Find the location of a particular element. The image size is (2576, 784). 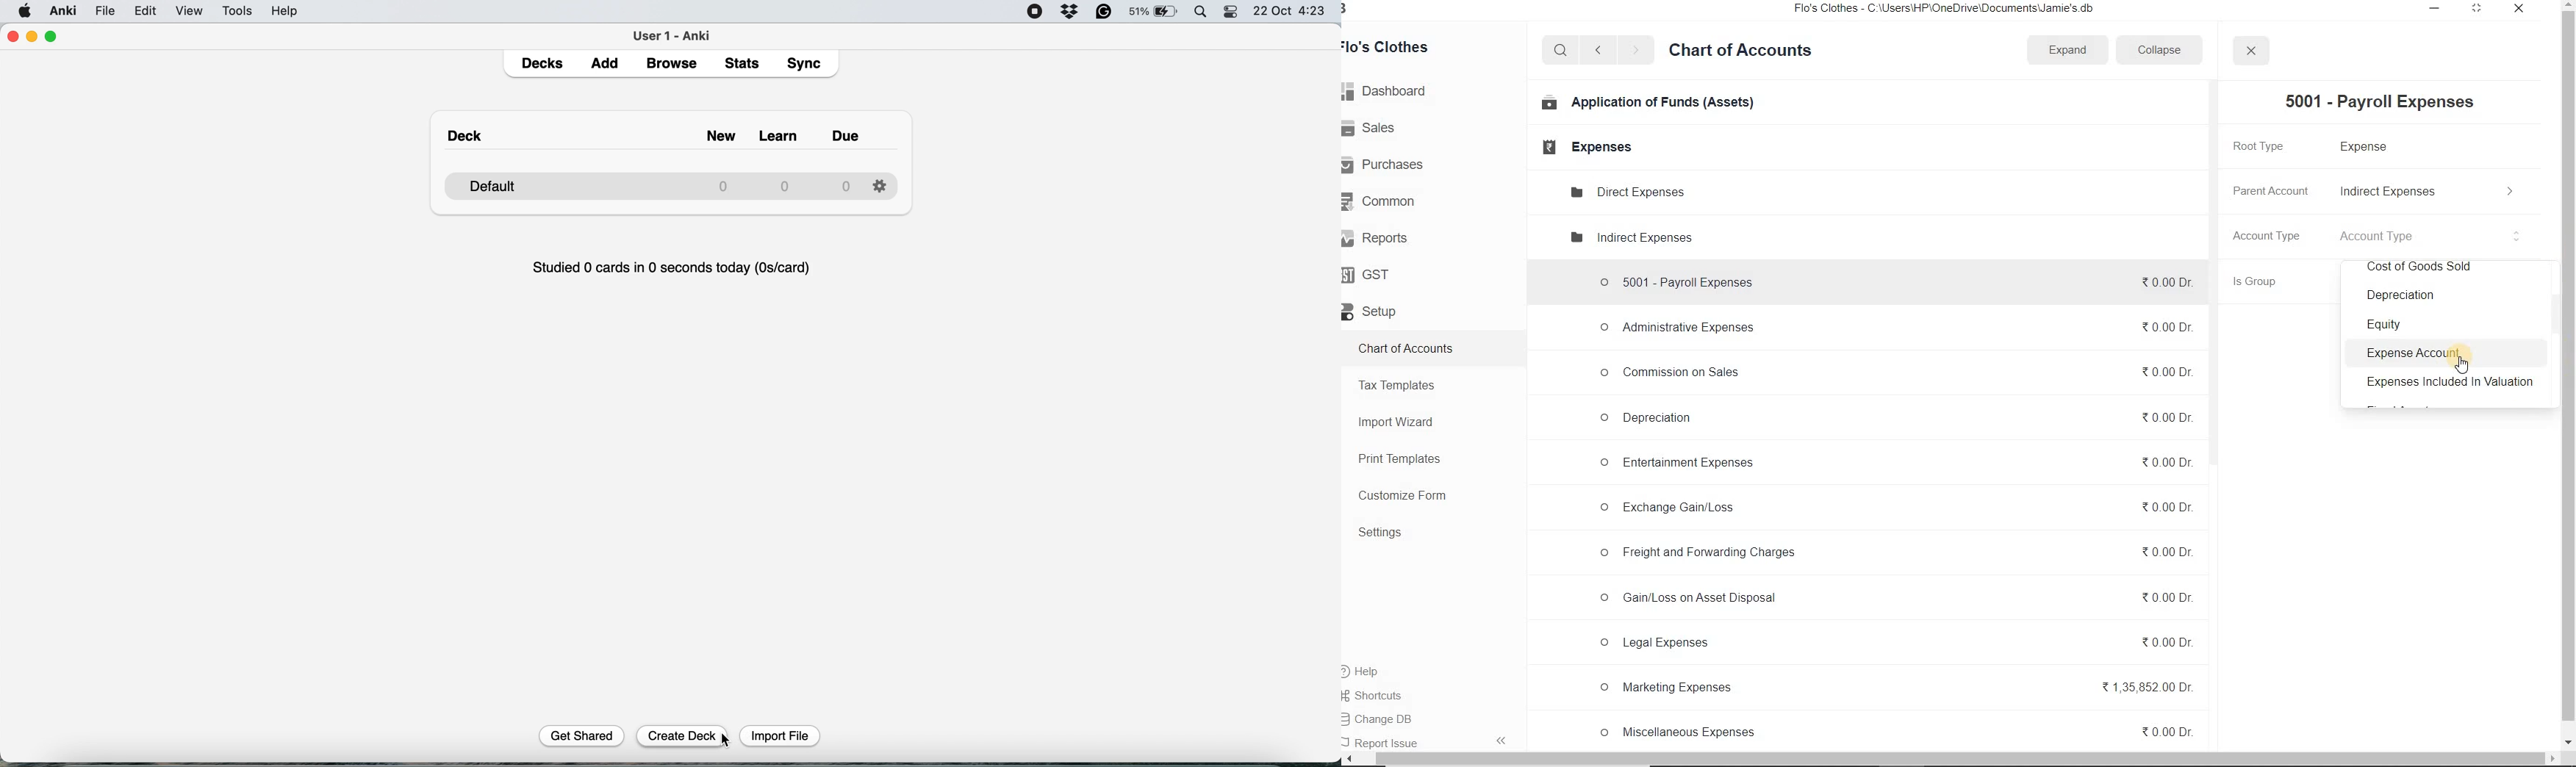

Dashboard is located at coordinates (1392, 91).